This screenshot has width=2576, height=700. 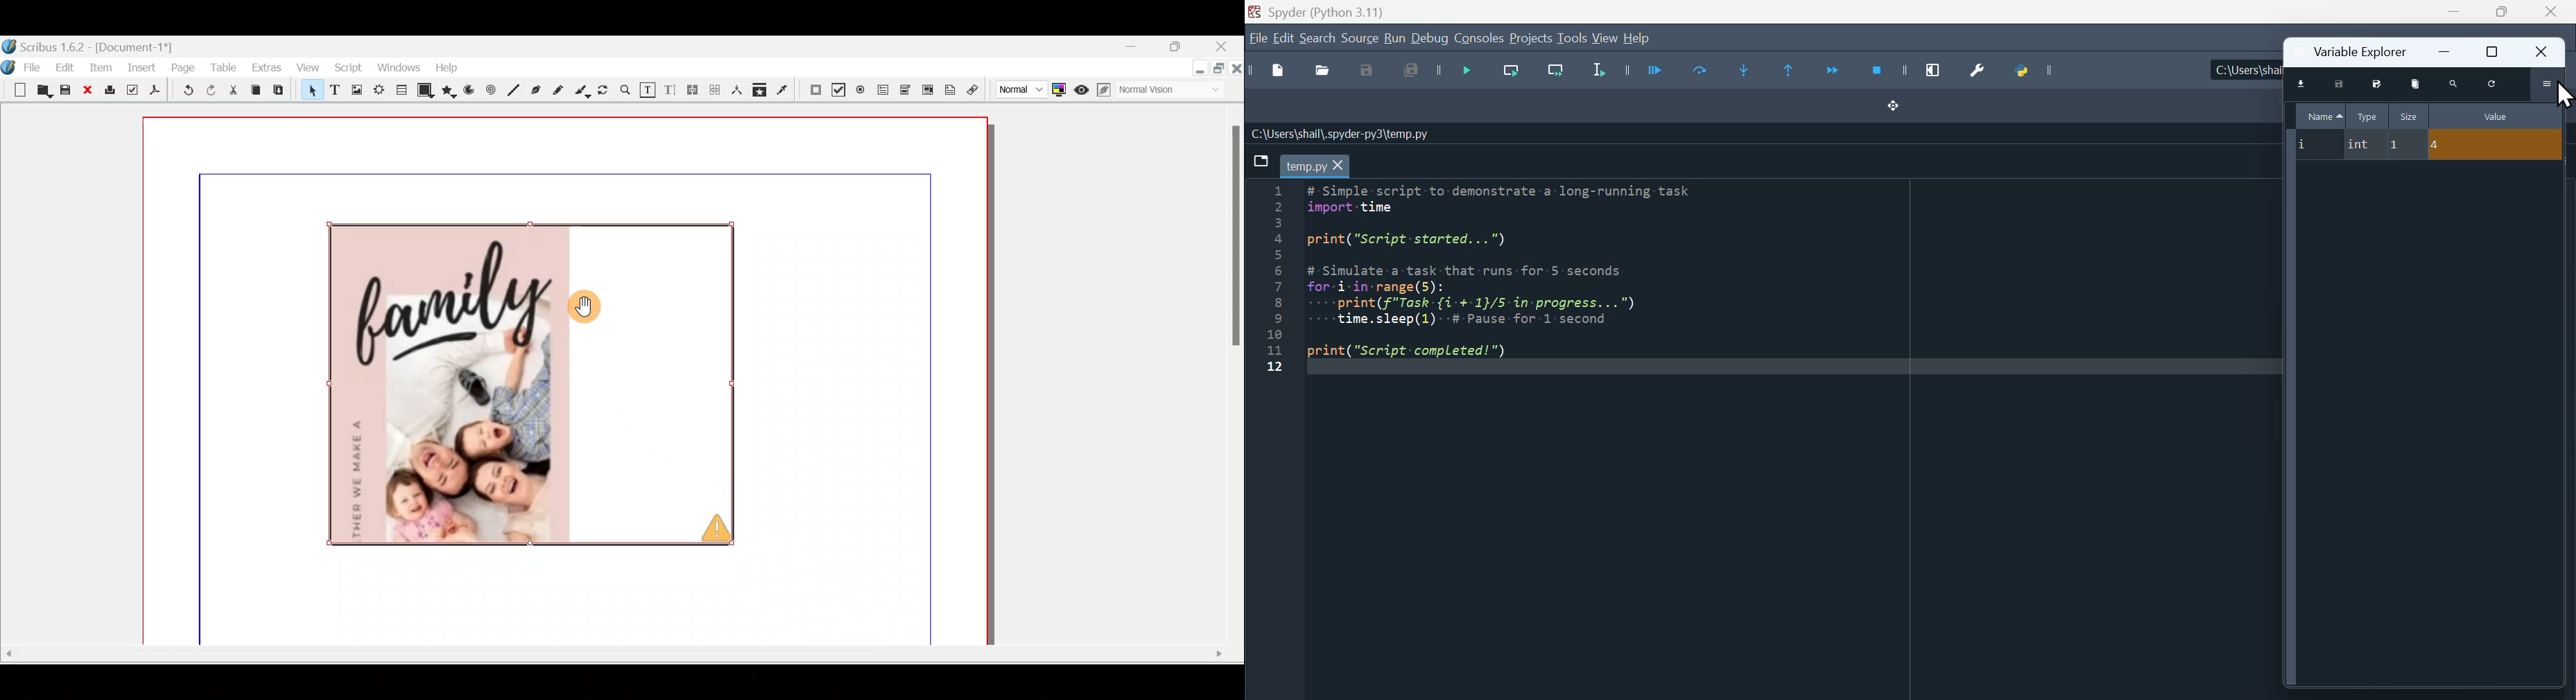 What do you see at coordinates (1084, 90) in the screenshot?
I see `Preview mode` at bounding box center [1084, 90].